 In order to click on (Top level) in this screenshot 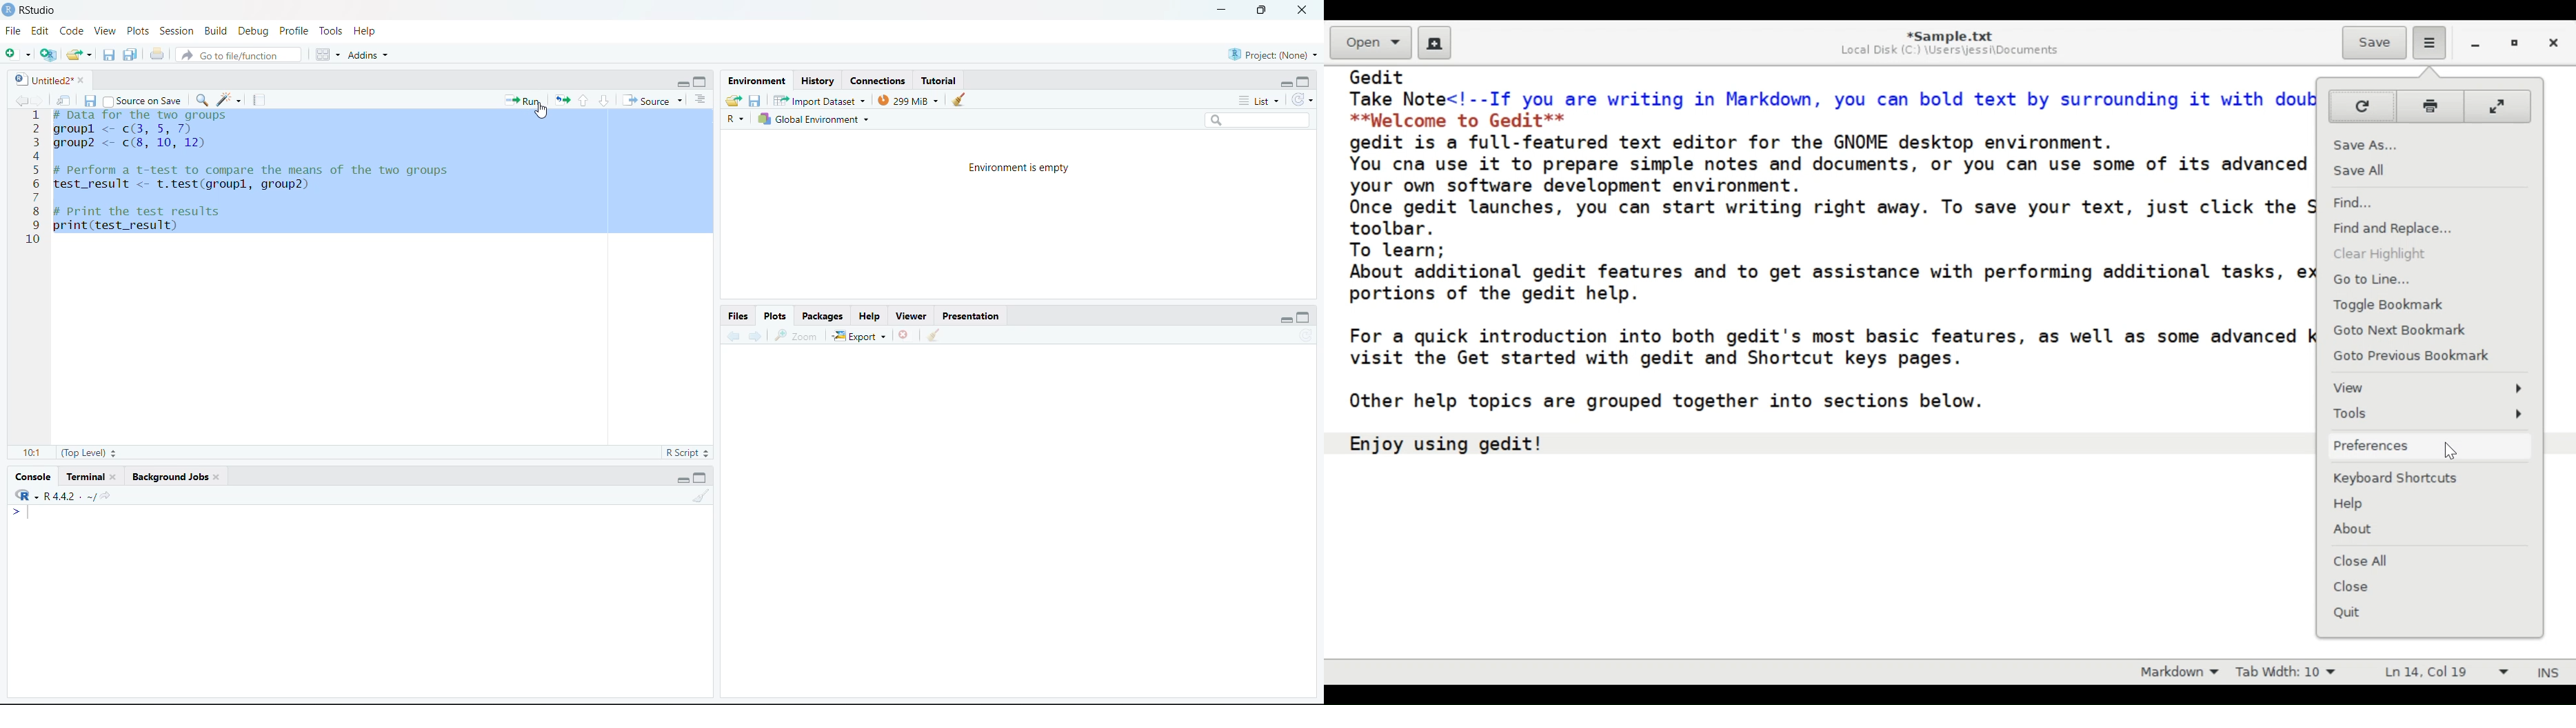, I will do `click(90, 453)`.